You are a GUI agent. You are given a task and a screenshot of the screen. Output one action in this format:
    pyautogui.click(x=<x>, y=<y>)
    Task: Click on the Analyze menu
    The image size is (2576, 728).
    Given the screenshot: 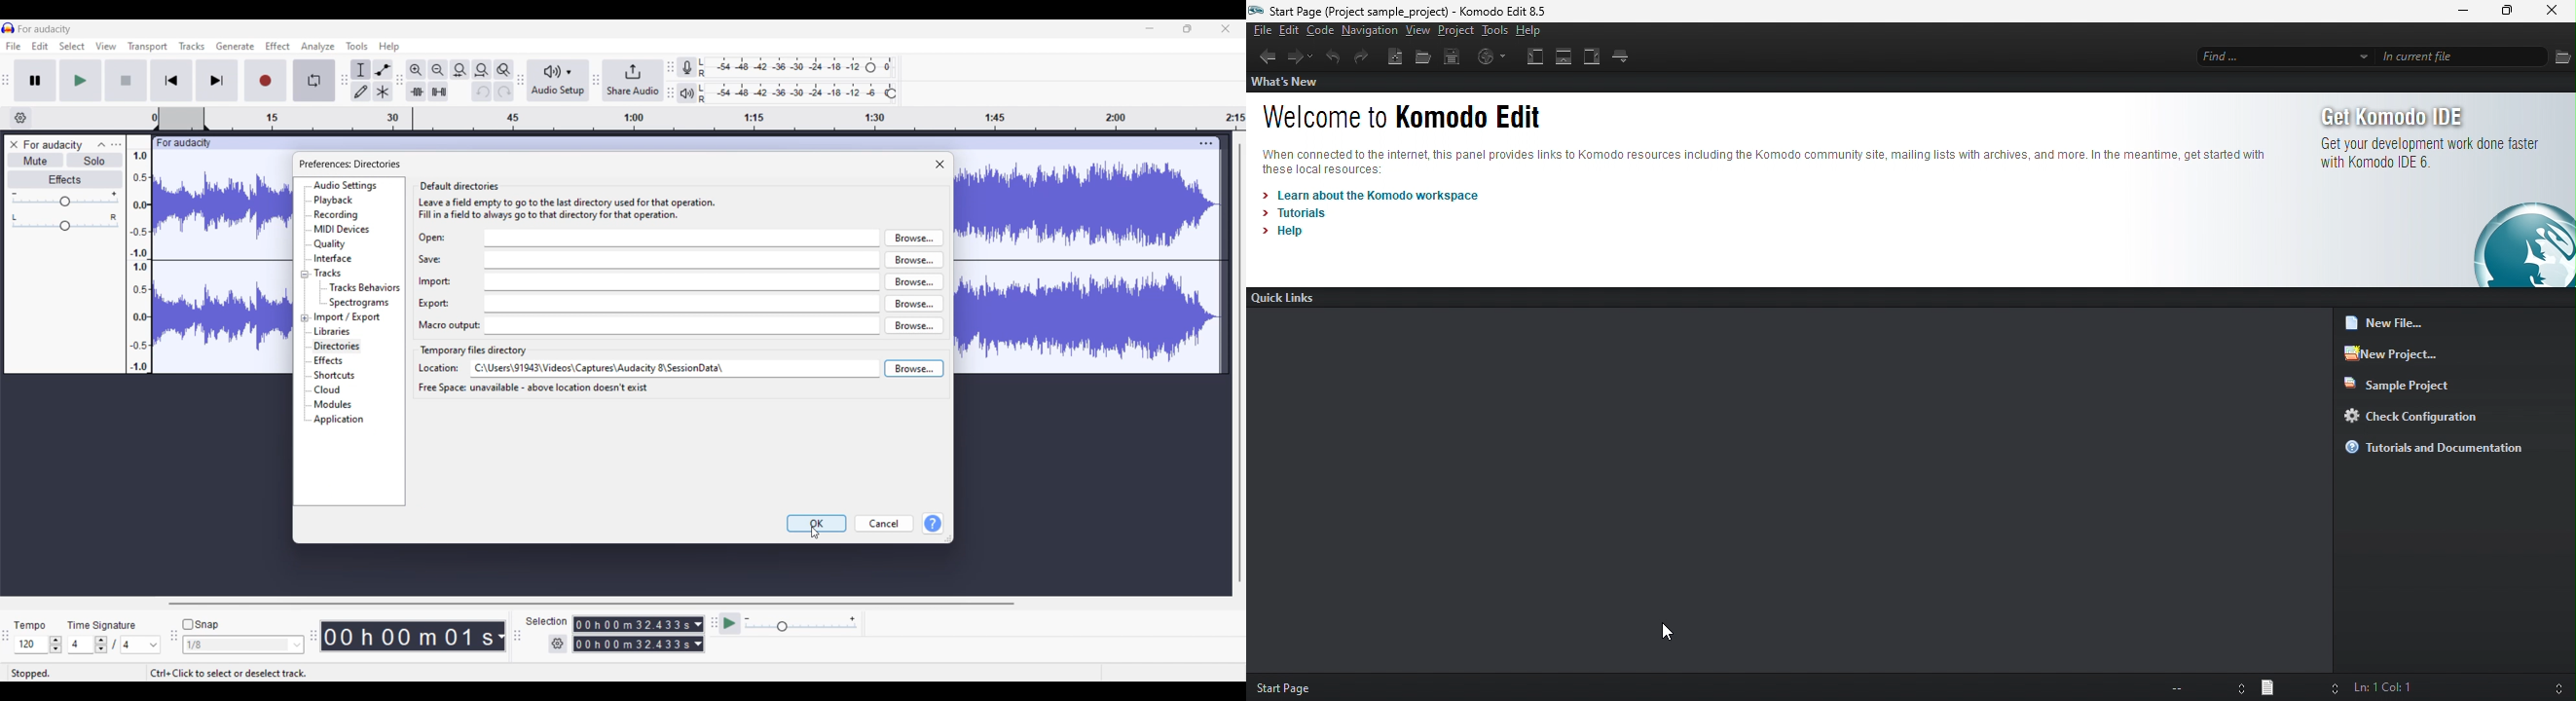 What is the action you would take?
    pyautogui.click(x=318, y=47)
    